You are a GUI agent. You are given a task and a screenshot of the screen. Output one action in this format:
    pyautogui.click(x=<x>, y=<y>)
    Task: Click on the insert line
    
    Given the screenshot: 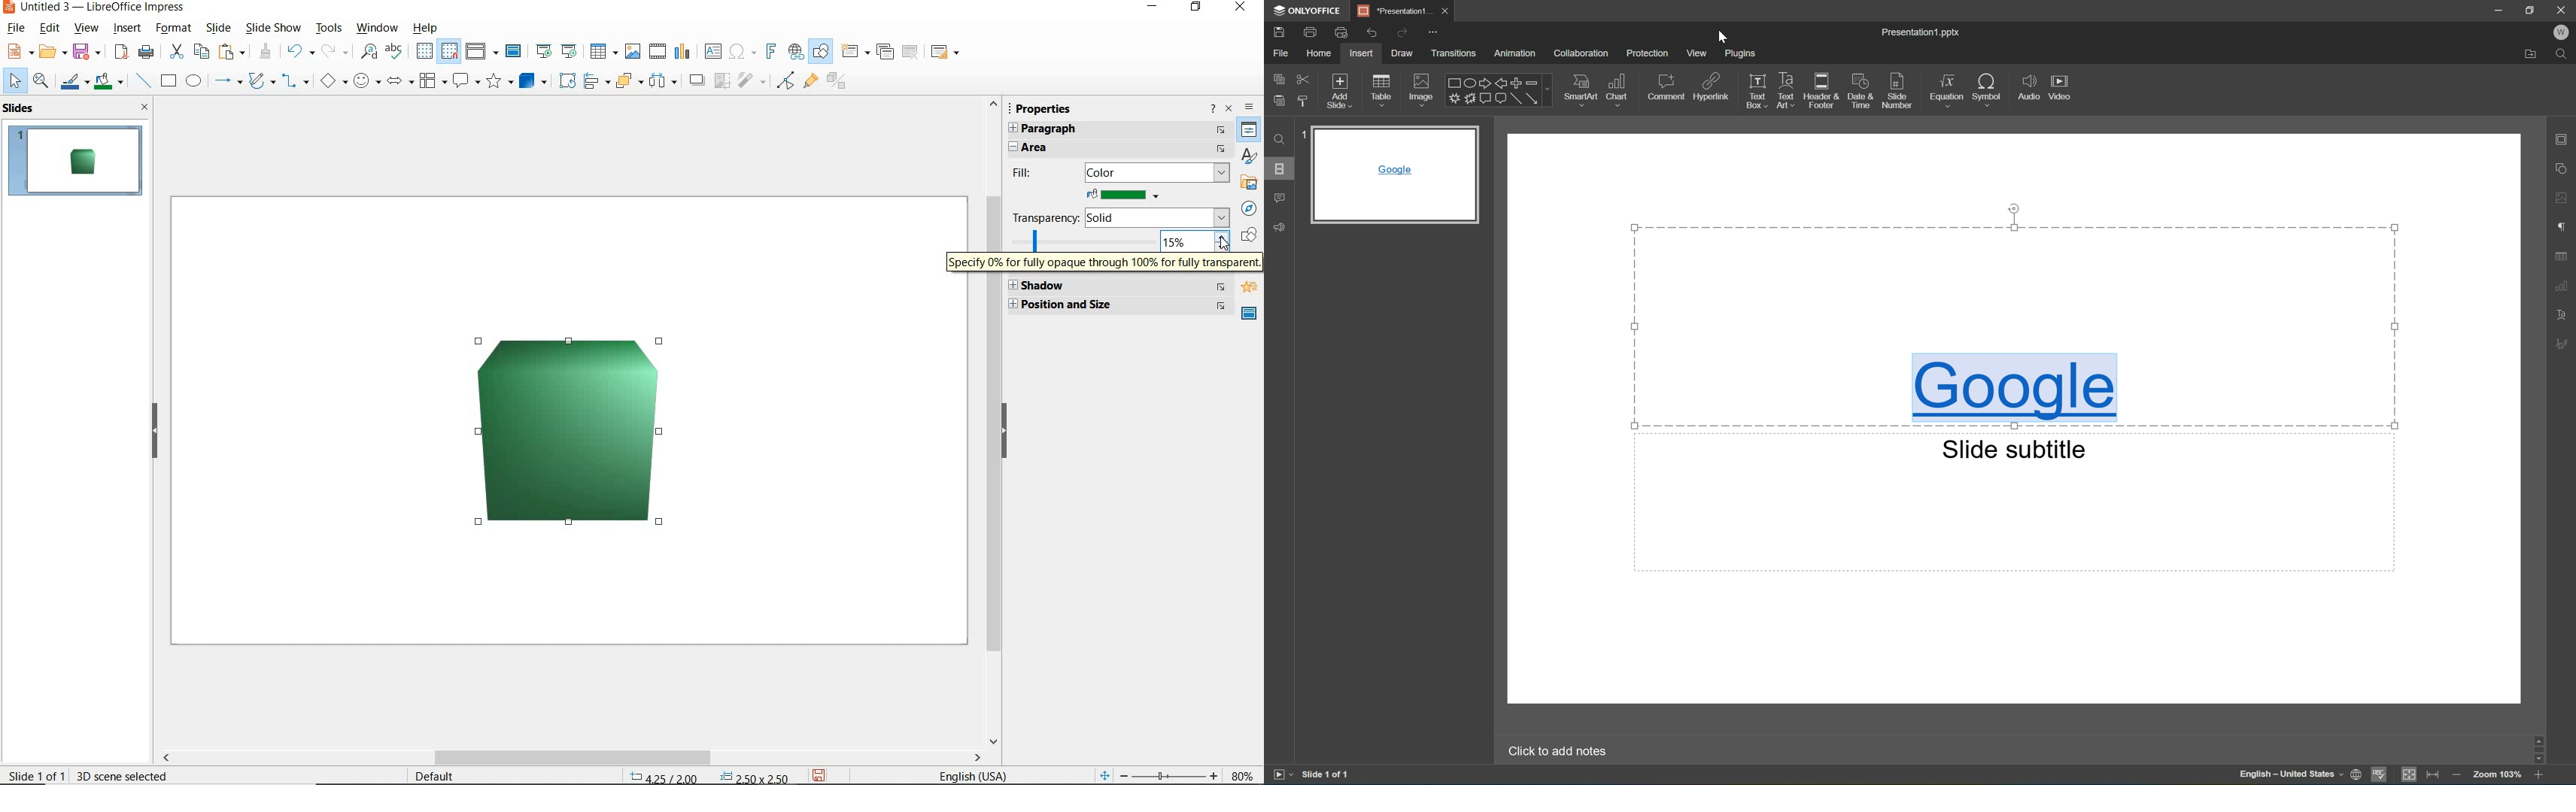 What is the action you would take?
    pyautogui.click(x=142, y=80)
    